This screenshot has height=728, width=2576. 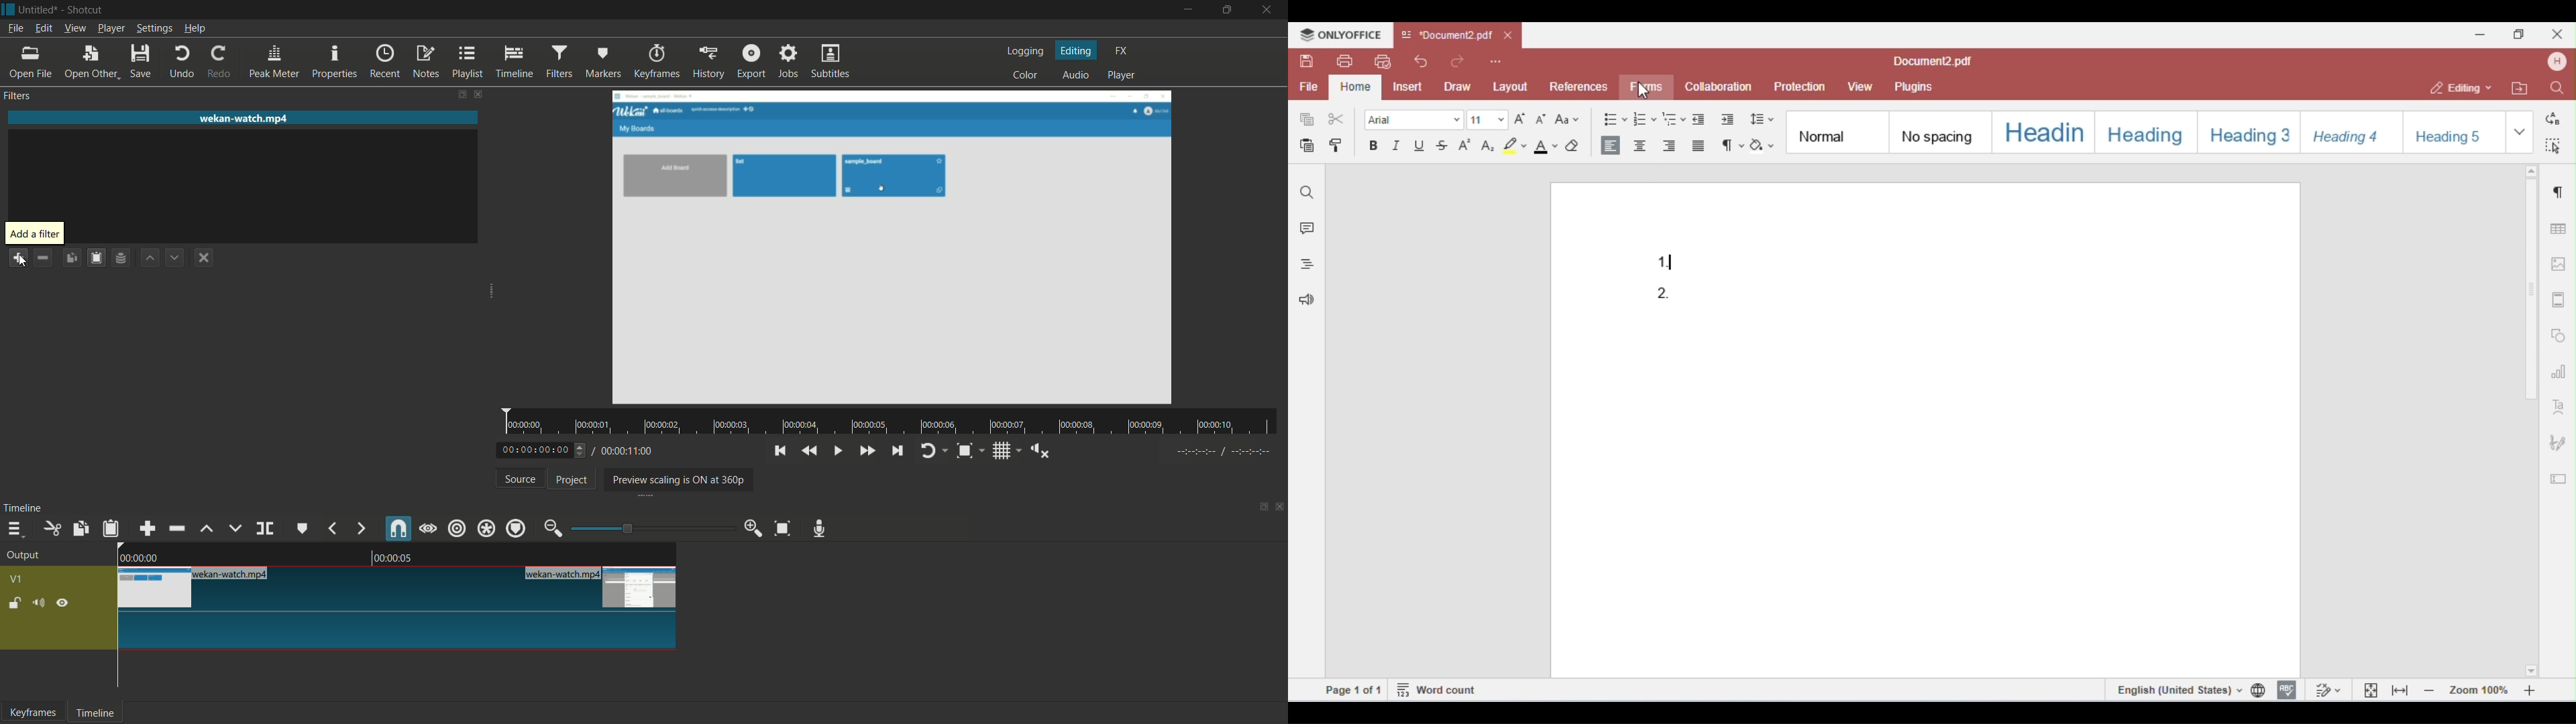 What do you see at coordinates (398, 608) in the screenshot?
I see `video in timeline` at bounding box center [398, 608].